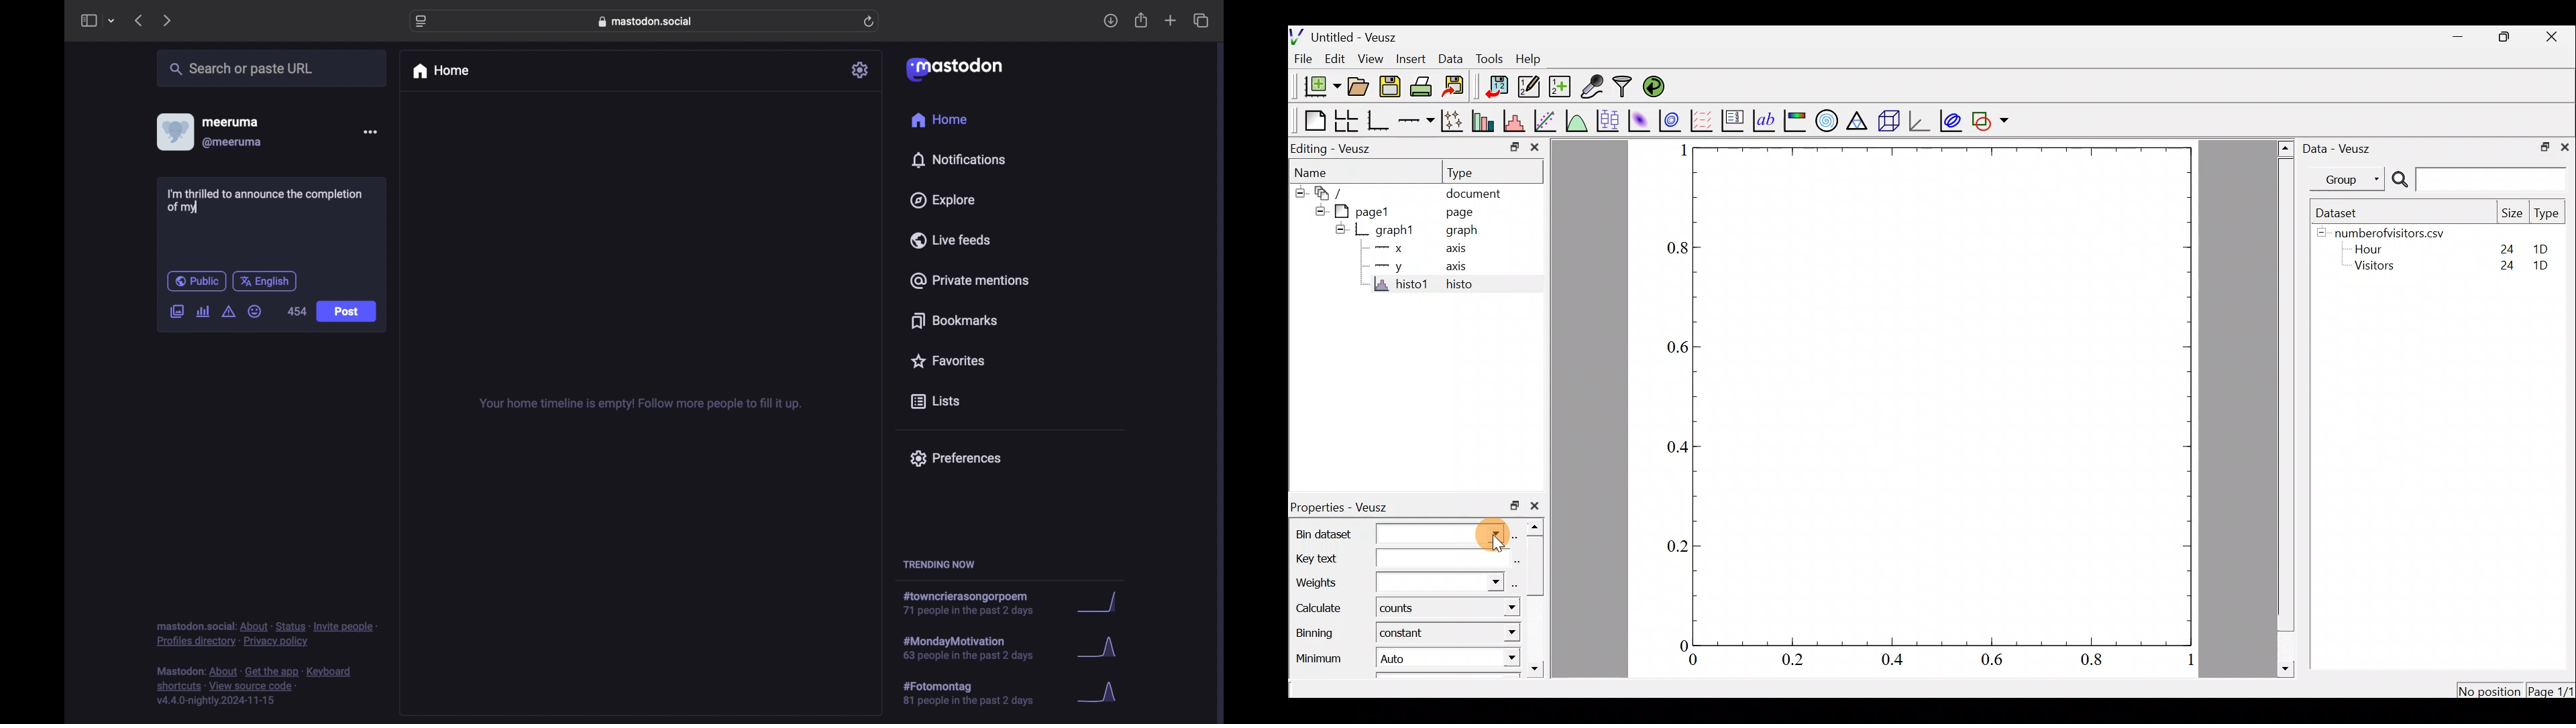 This screenshot has height=728, width=2576. I want to click on 3d scene, so click(1887, 124).